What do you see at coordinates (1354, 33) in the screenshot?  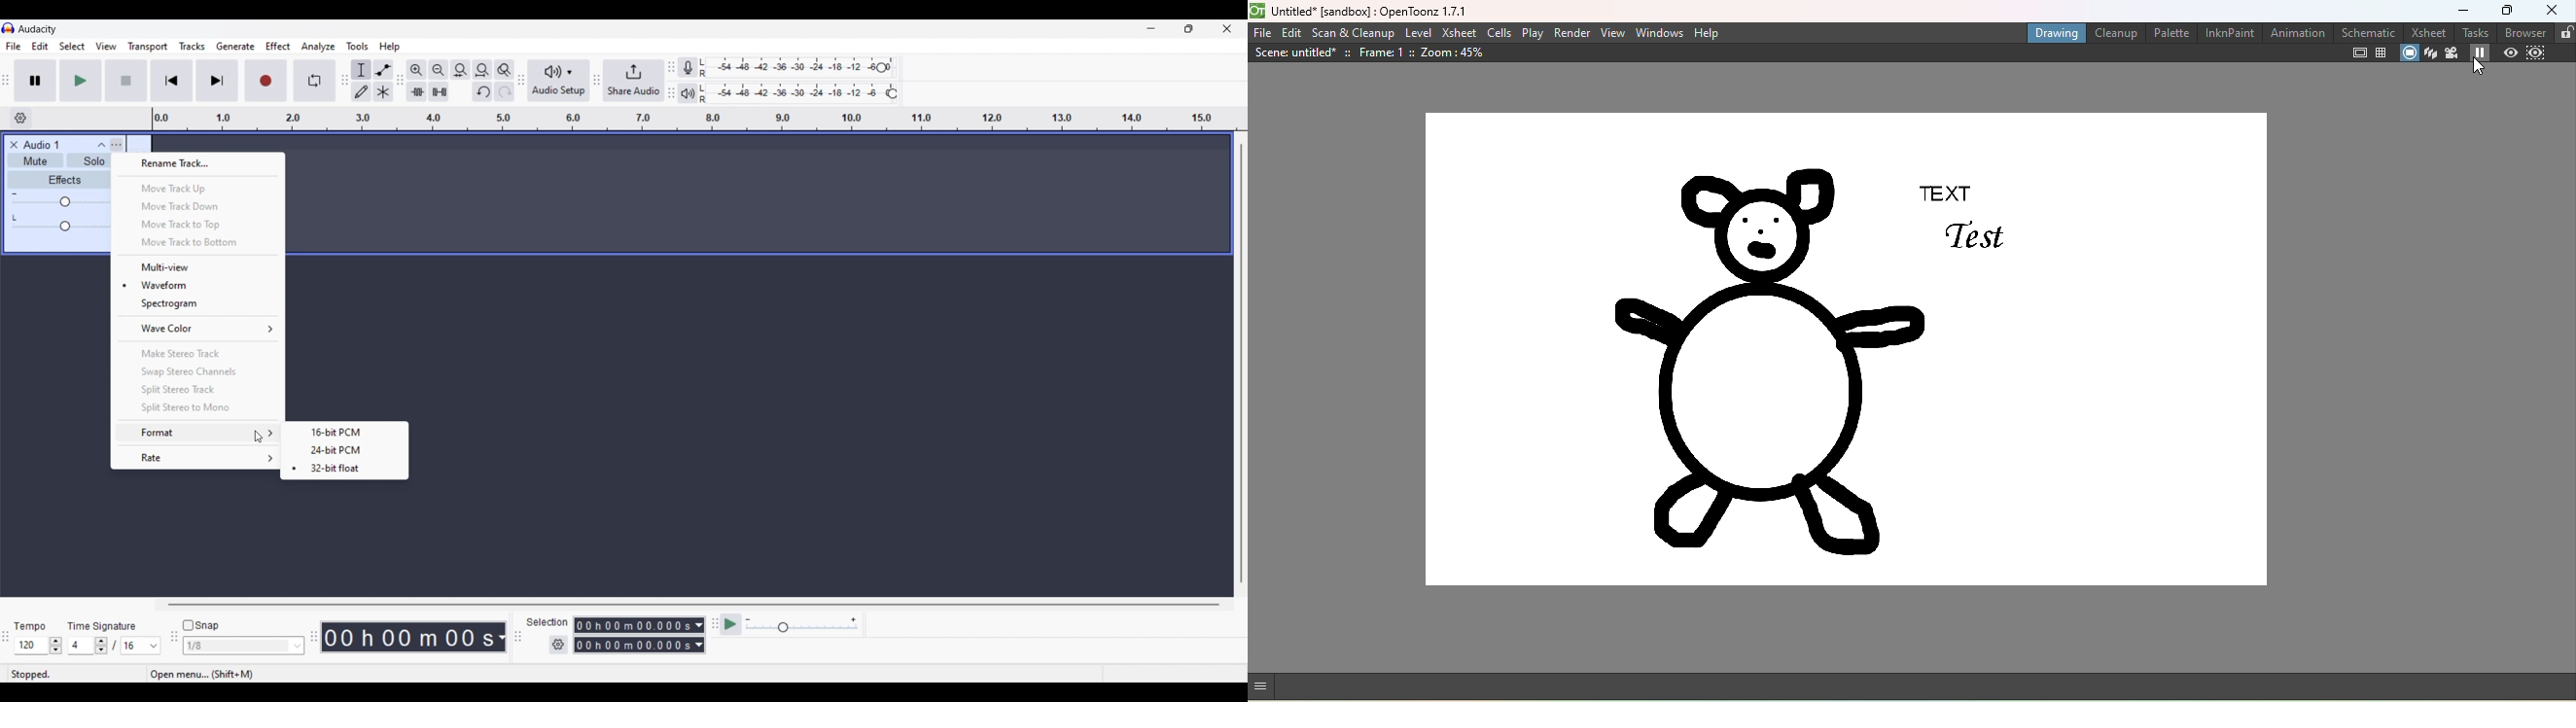 I see `Scan & Cleanup` at bounding box center [1354, 33].